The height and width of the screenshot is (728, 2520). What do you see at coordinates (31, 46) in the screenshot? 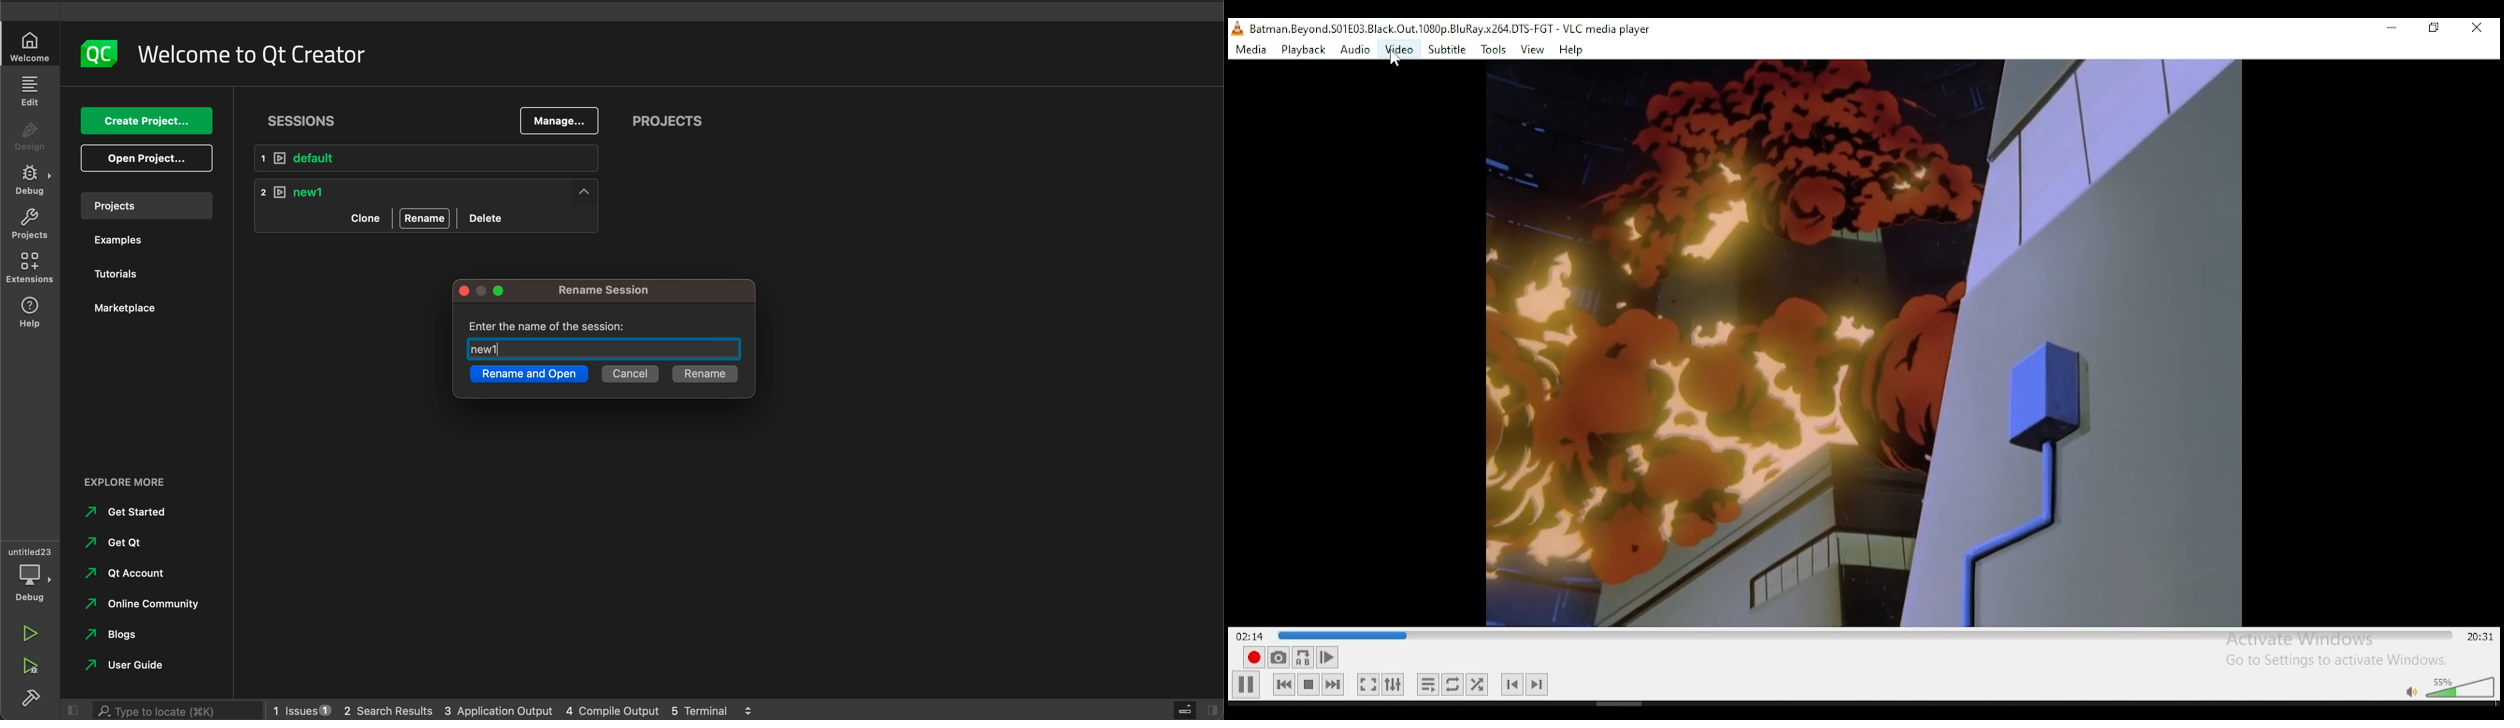
I see `welcome` at bounding box center [31, 46].